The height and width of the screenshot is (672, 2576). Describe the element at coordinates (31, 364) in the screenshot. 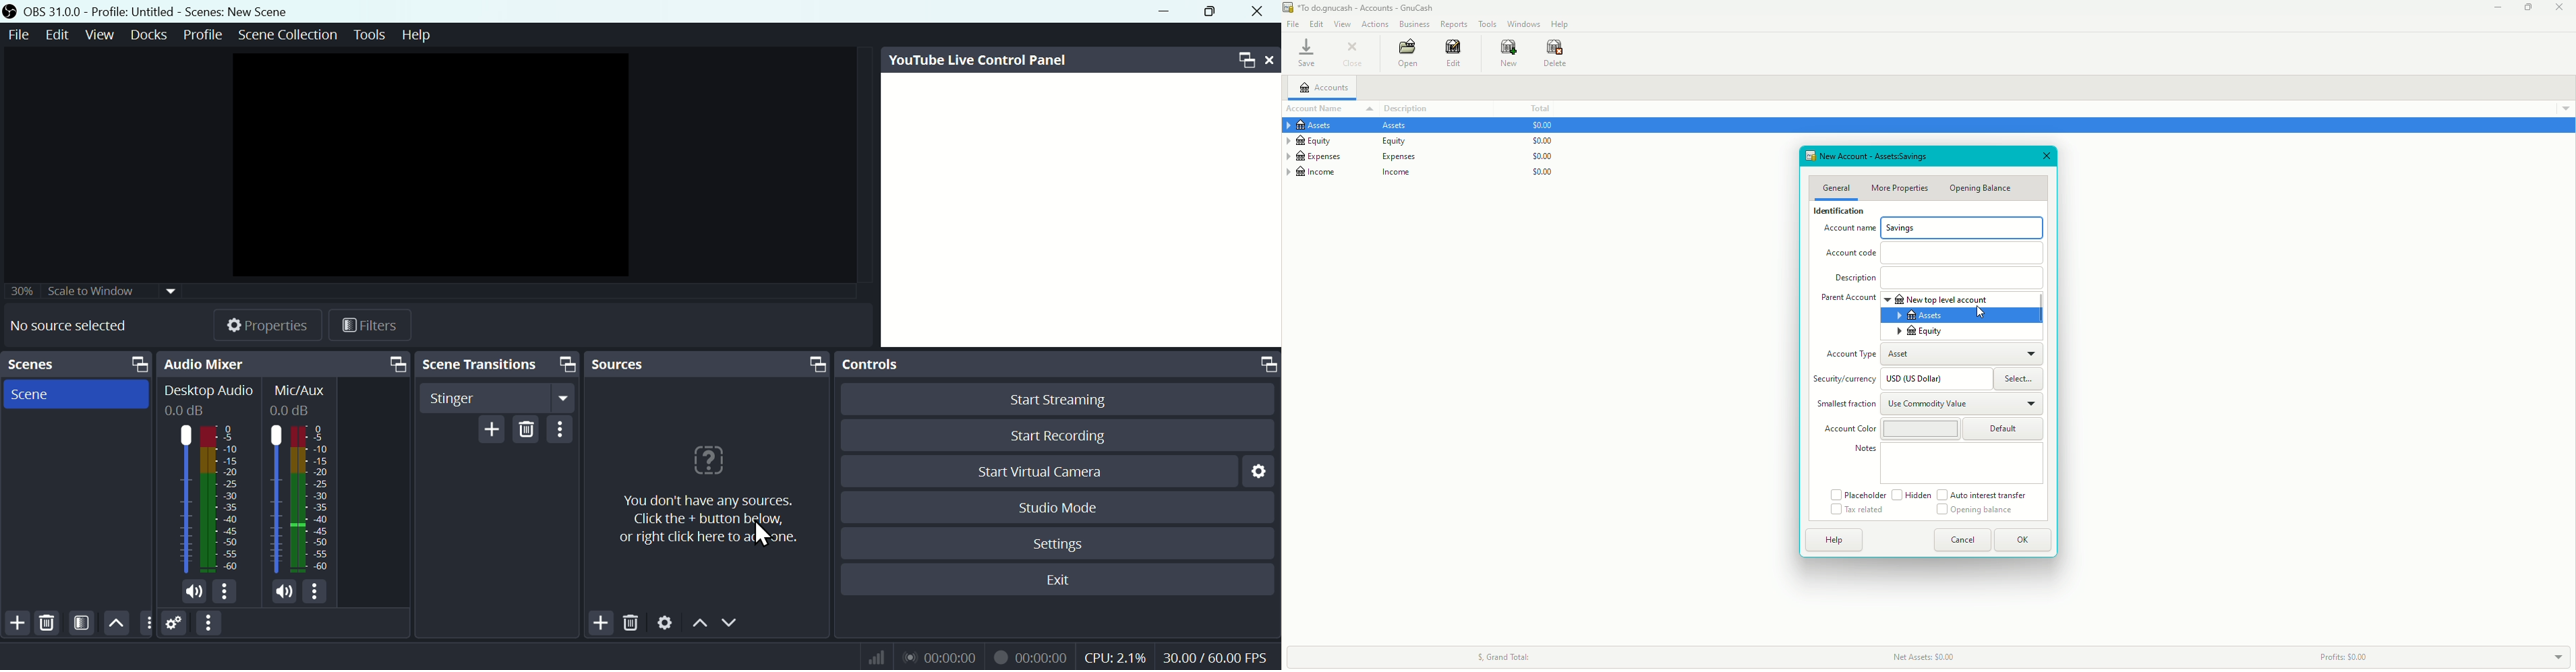

I see `Scenes` at that location.